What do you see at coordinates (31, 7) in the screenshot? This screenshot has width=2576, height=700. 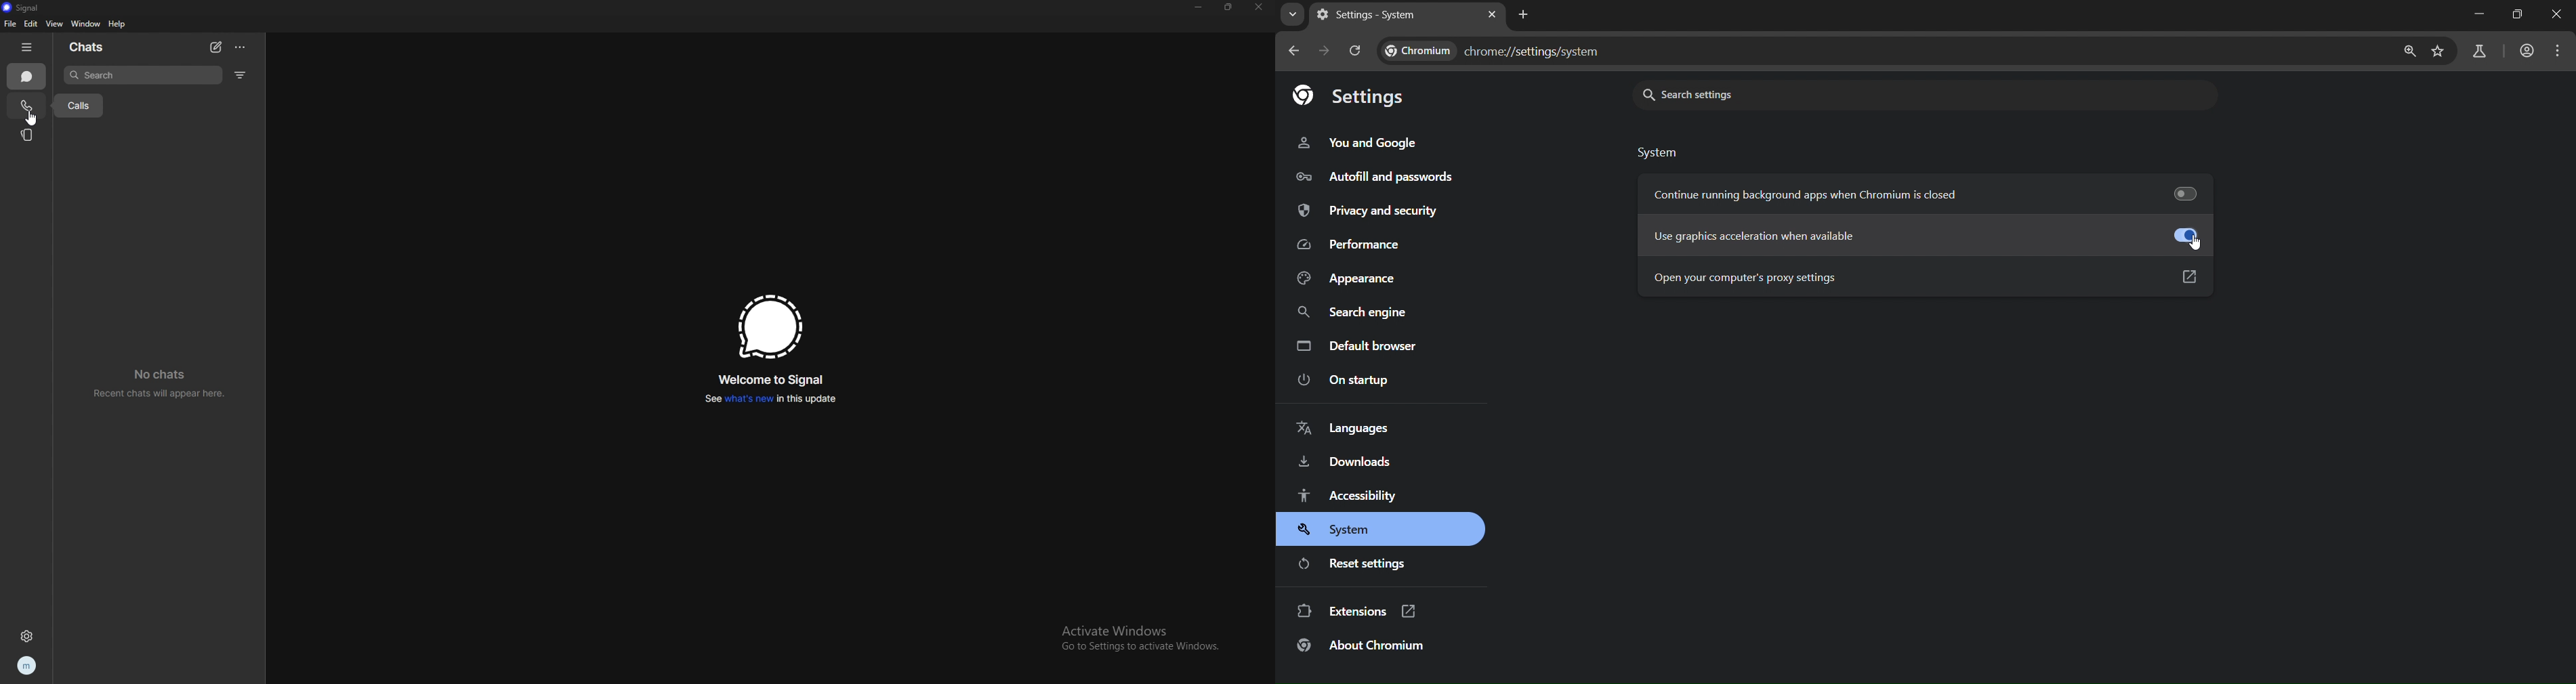 I see `signal` at bounding box center [31, 7].